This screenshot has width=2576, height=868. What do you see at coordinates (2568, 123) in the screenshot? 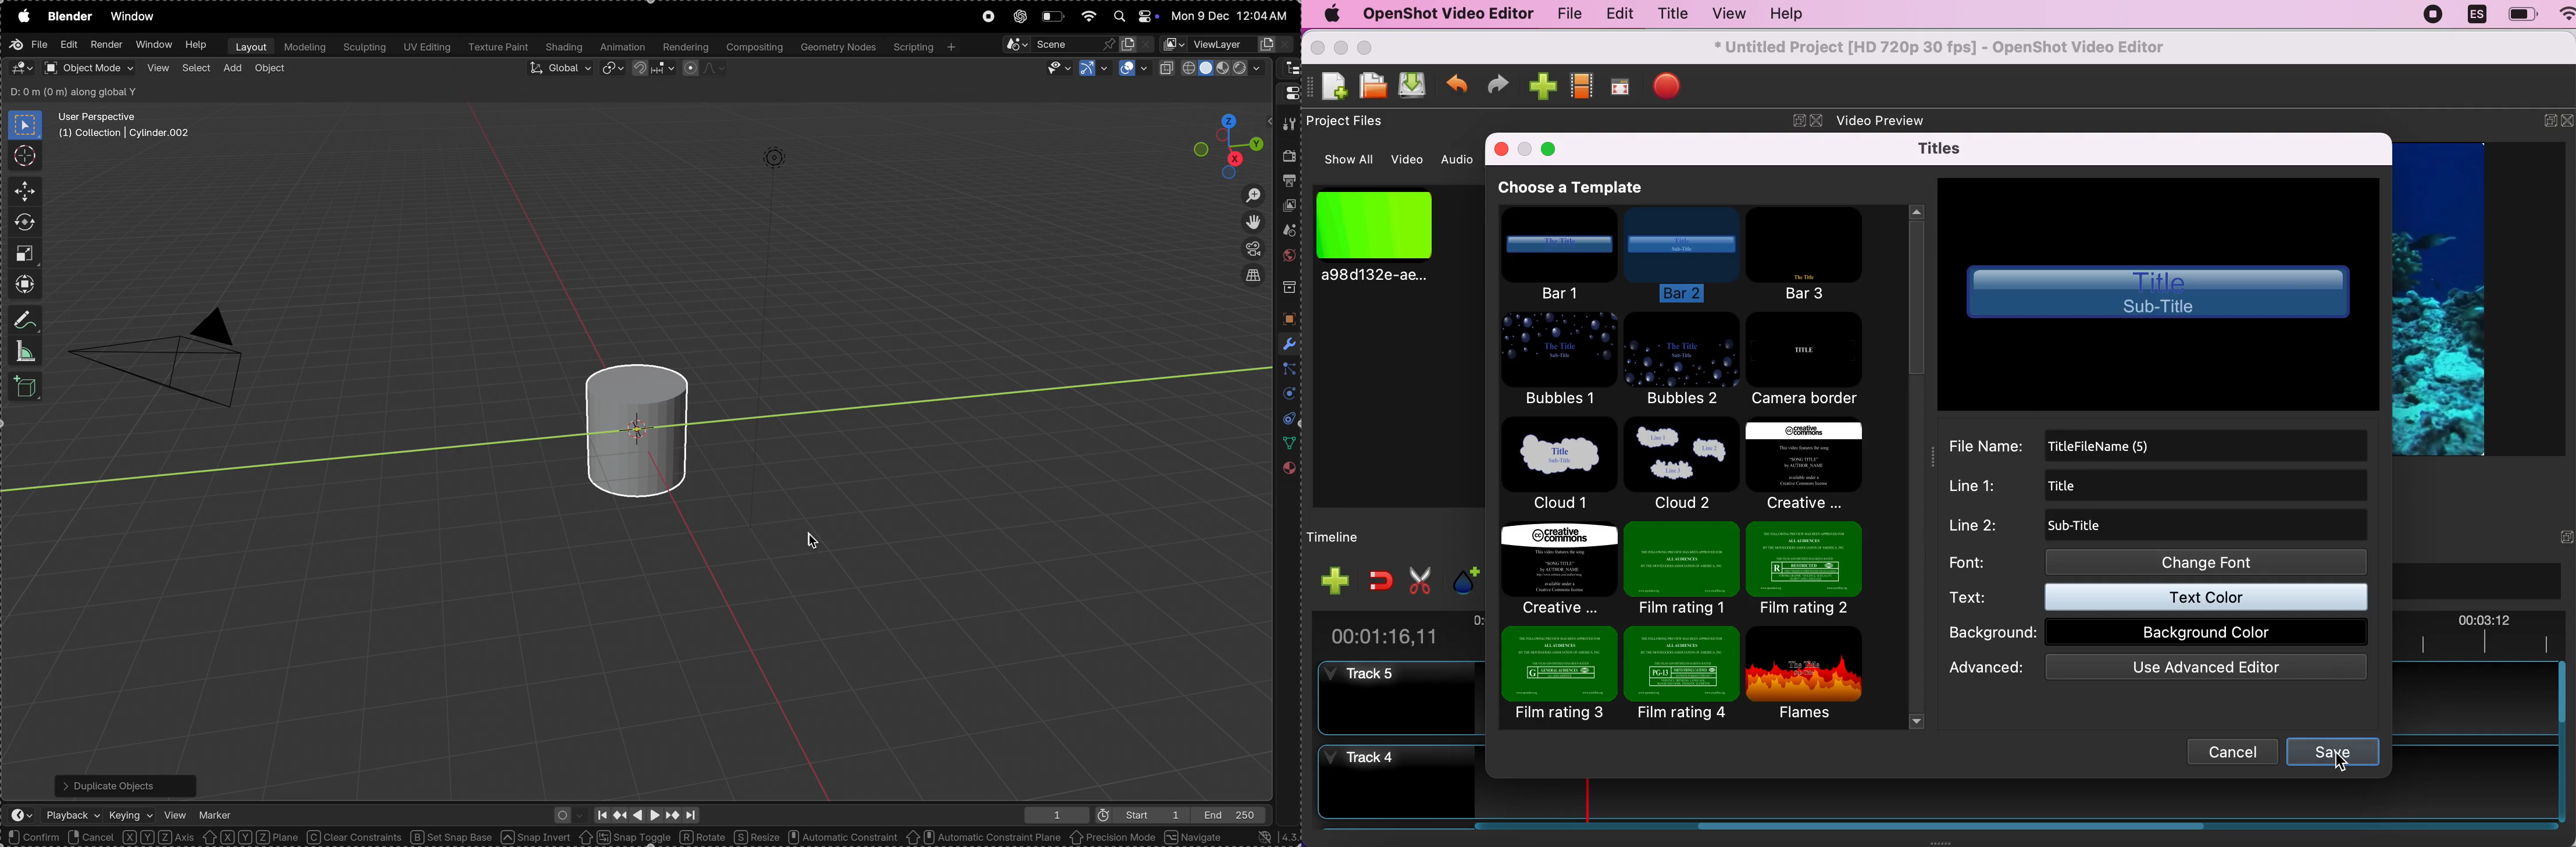
I see `close` at bounding box center [2568, 123].